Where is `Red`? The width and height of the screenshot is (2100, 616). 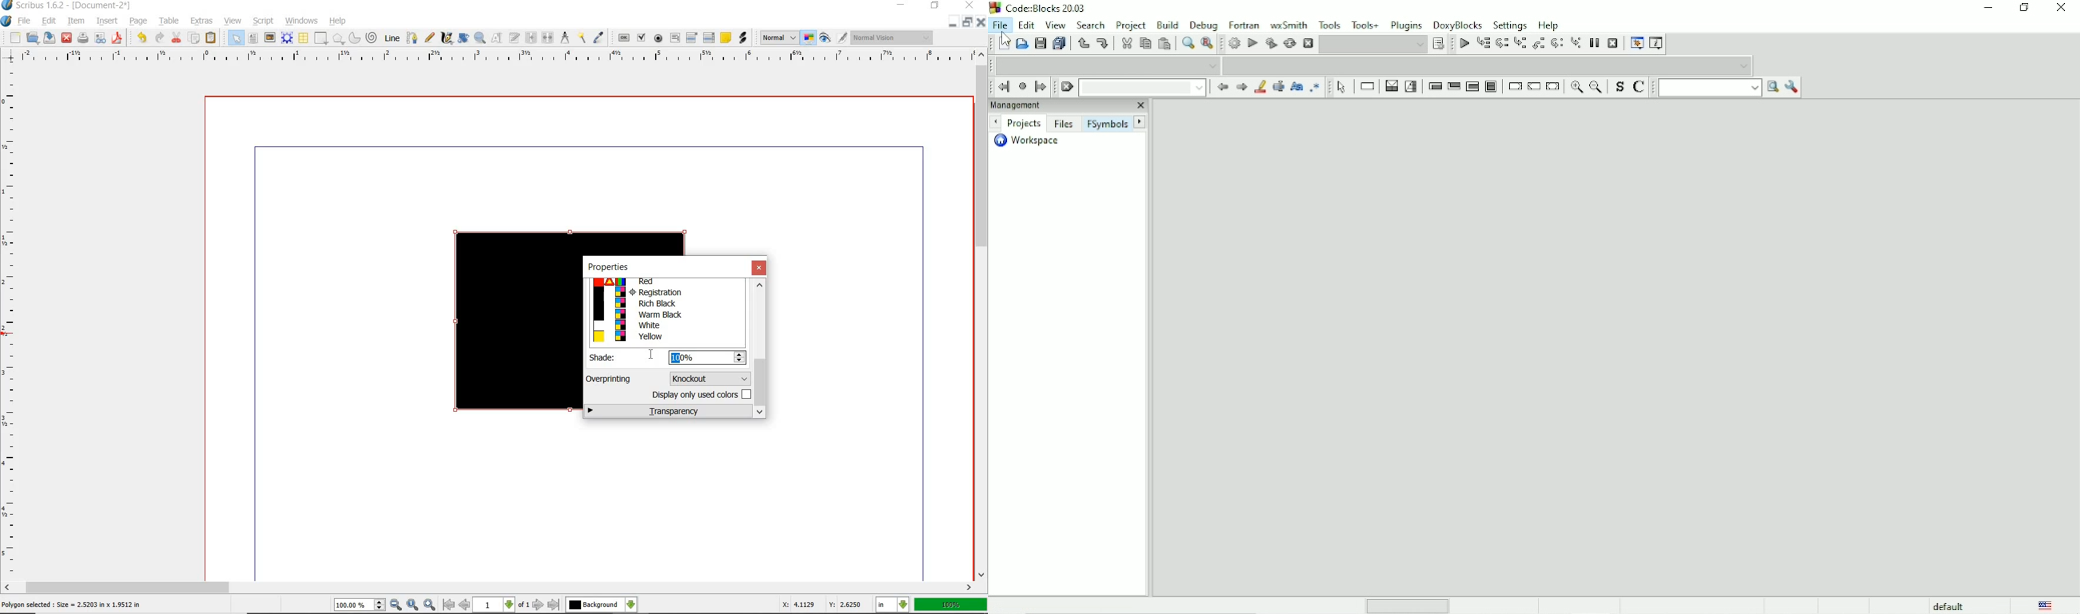
Red is located at coordinates (663, 282).